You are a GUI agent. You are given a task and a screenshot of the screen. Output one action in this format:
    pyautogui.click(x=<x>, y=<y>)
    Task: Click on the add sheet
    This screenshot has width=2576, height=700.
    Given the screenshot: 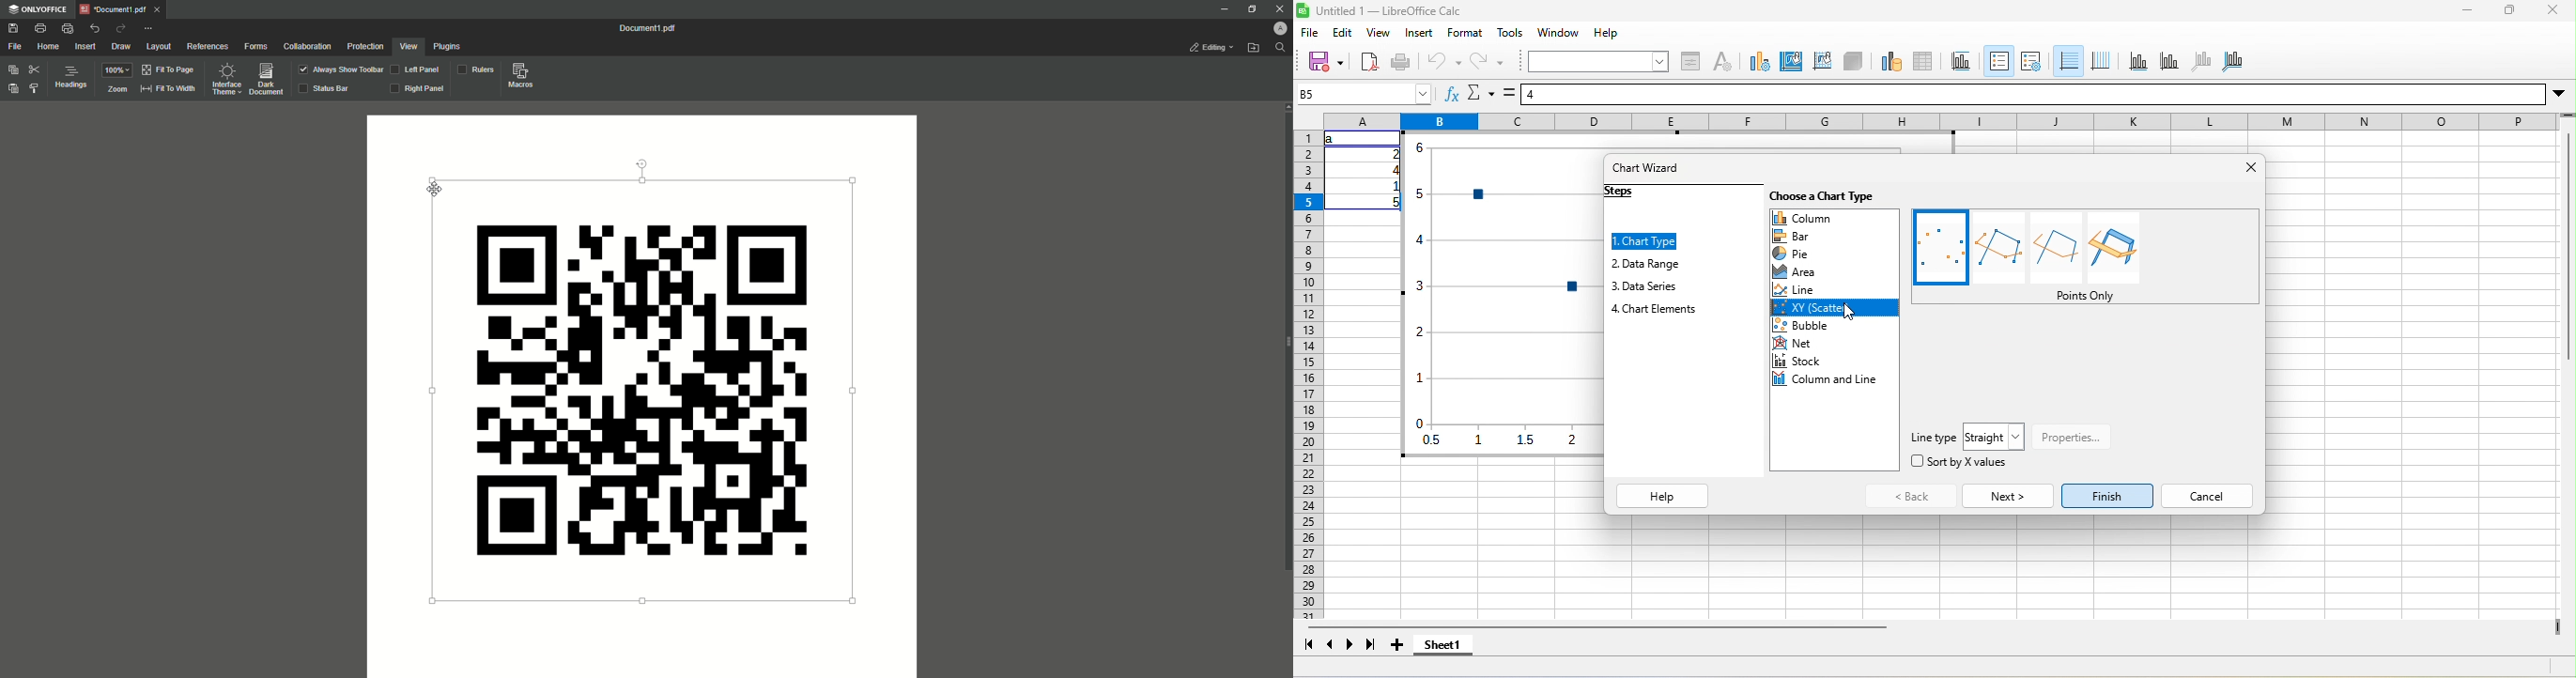 What is the action you would take?
    pyautogui.click(x=1397, y=644)
    